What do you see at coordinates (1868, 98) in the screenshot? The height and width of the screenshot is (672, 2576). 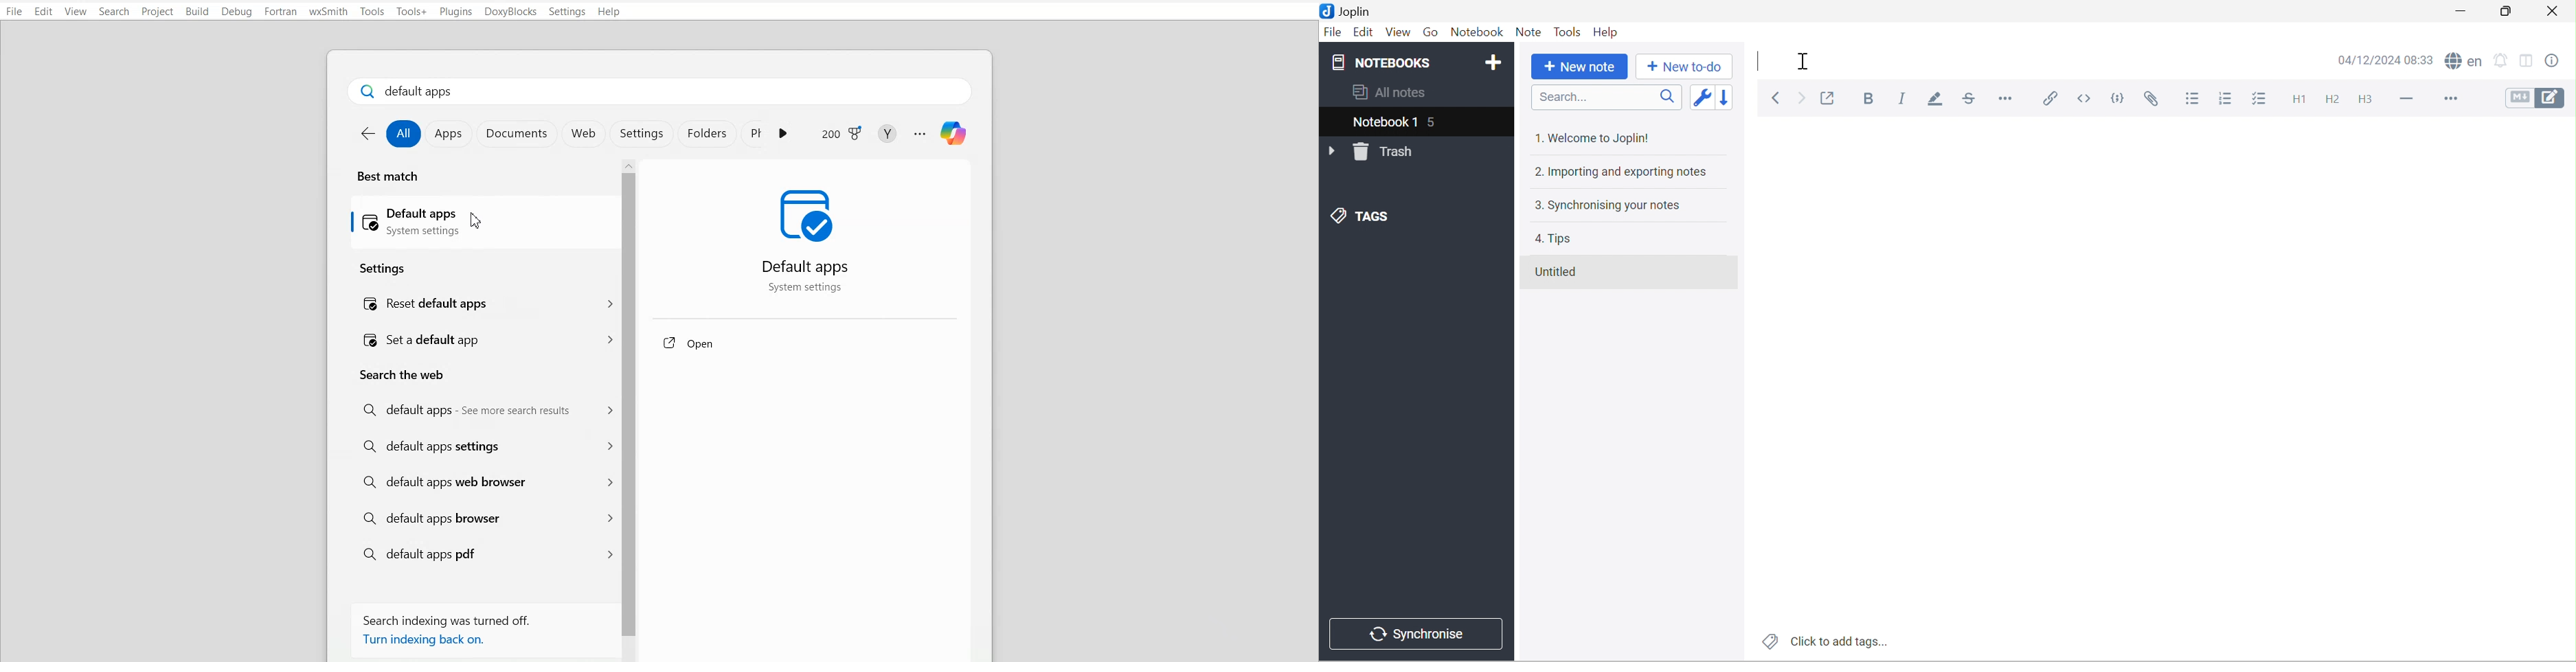 I see `Bold` at bounding box center [1868, 98].